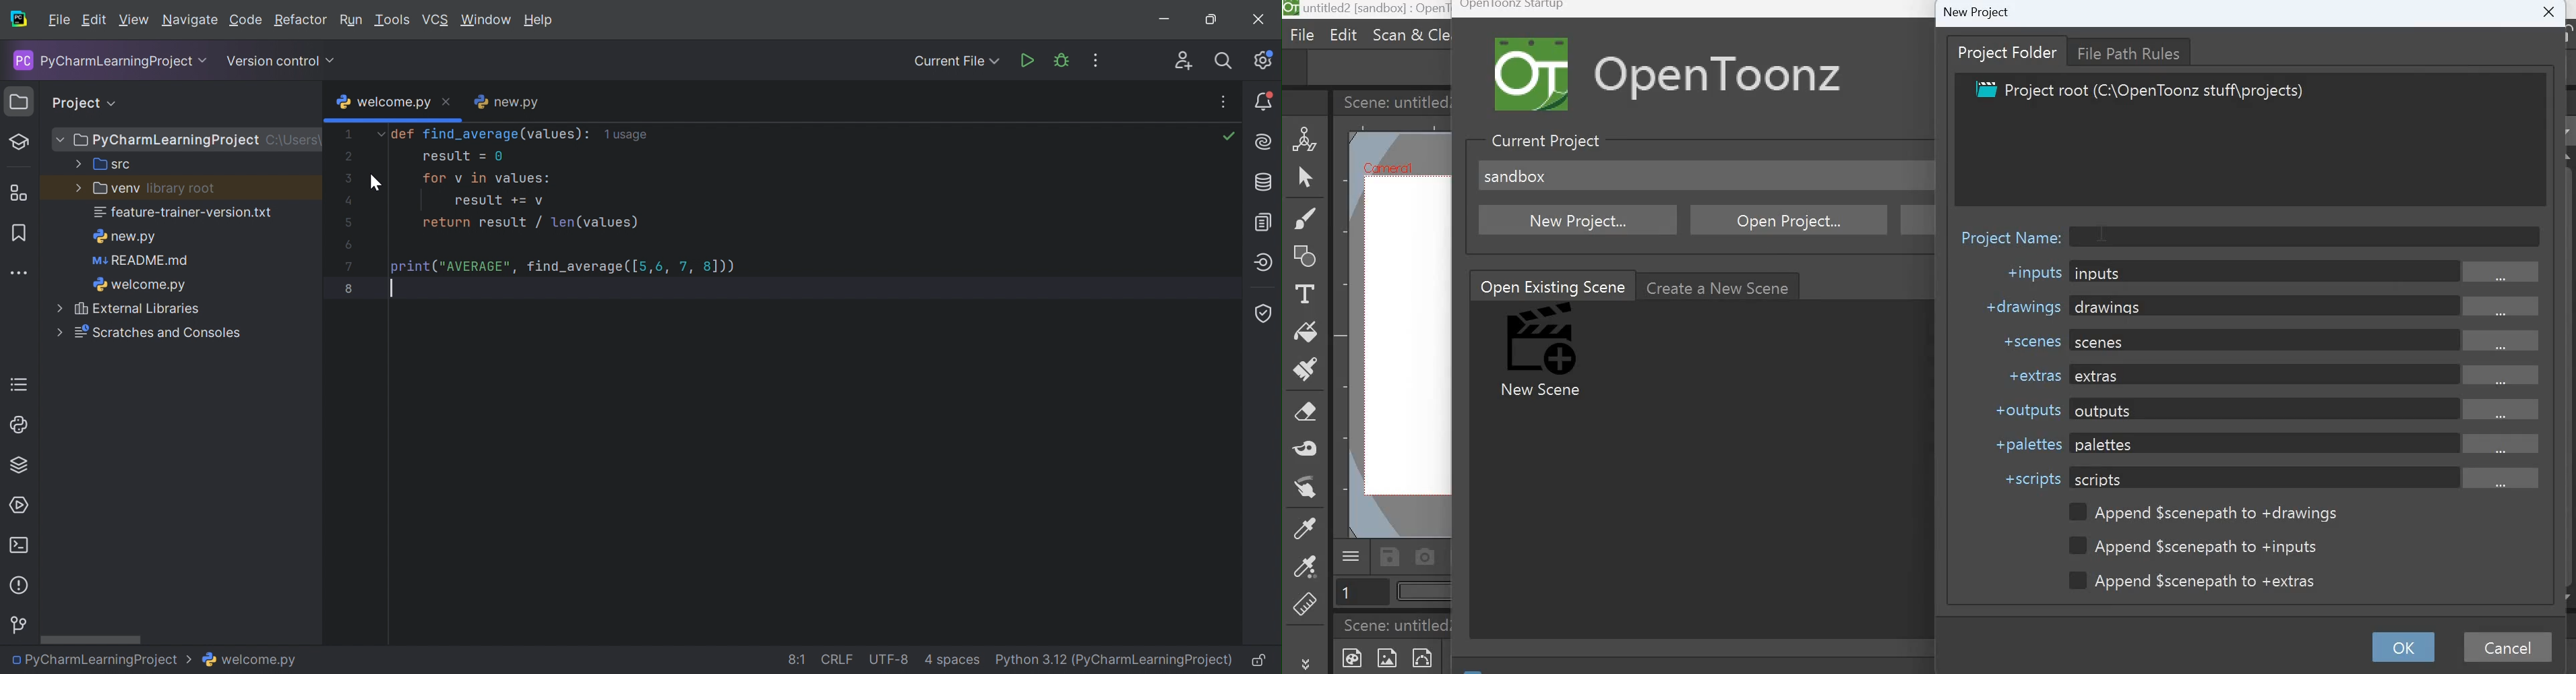 This screenshot has width=2576, height=700. What do you see at coordinates (352, 134) in the screenshot?
I see `1` at bounding box center [352, 134].